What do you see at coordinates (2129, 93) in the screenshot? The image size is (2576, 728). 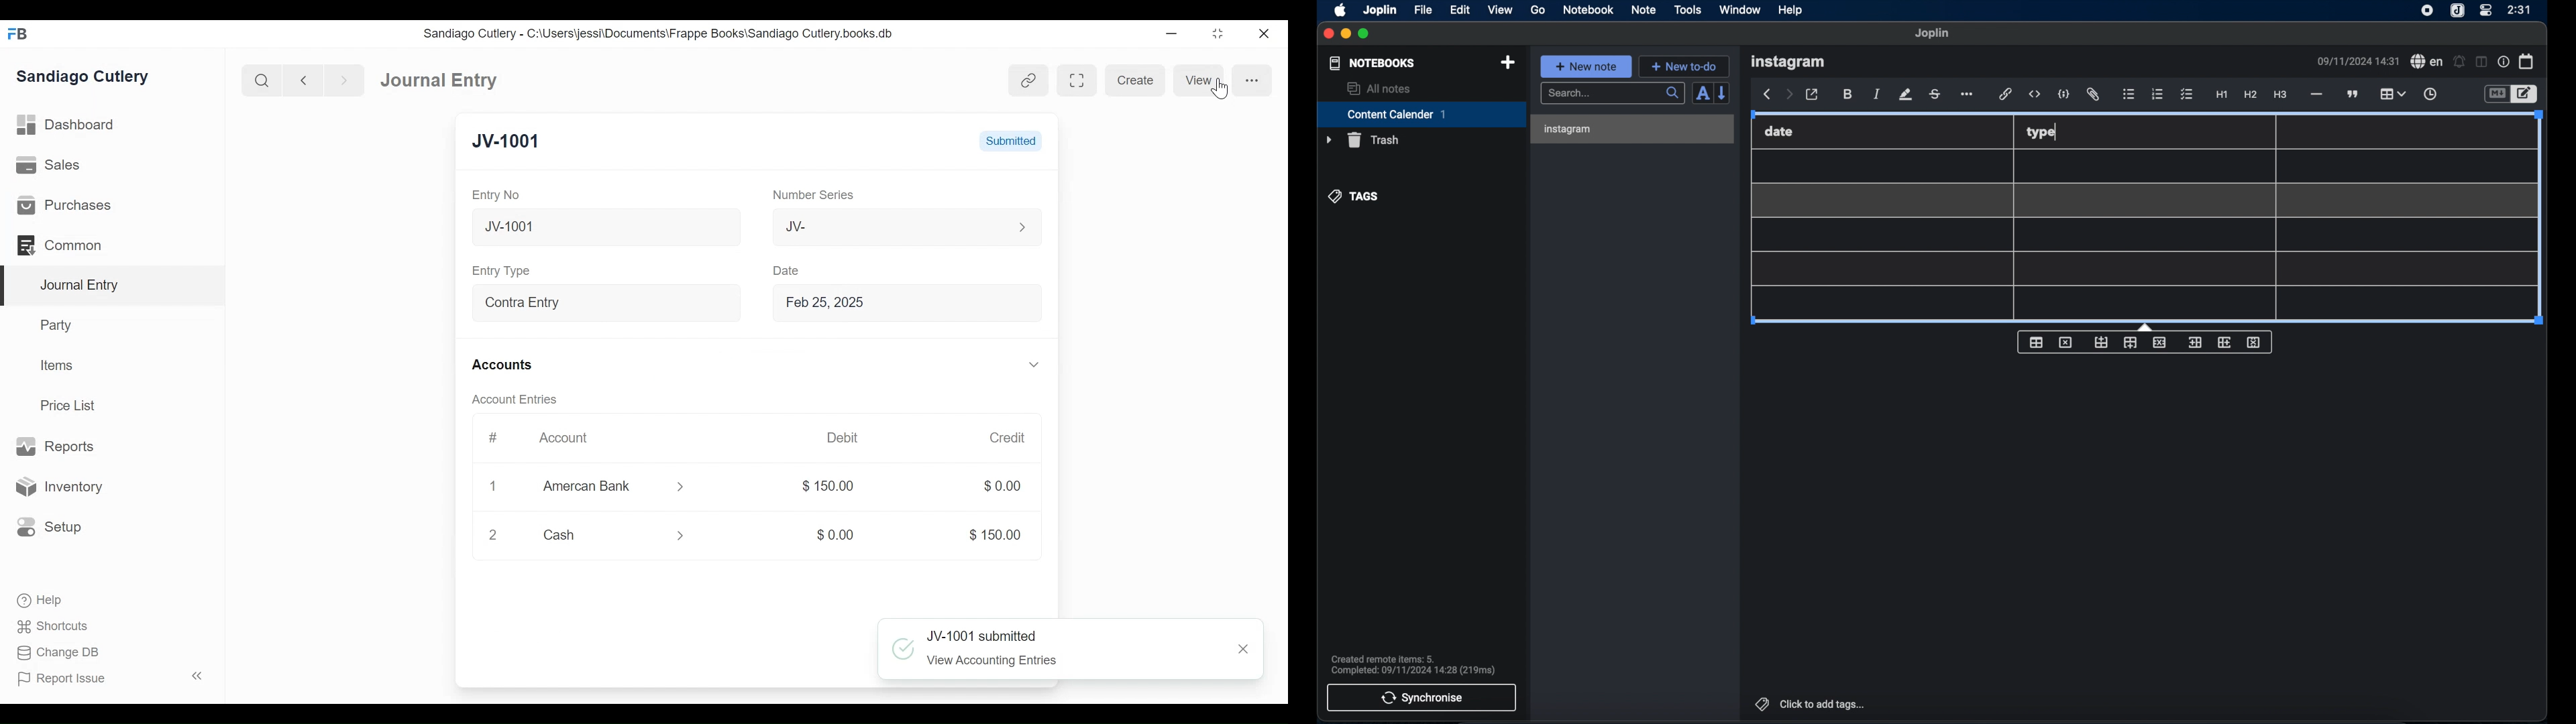 I see `bulleted  list` at bounding box center [2129, 93].